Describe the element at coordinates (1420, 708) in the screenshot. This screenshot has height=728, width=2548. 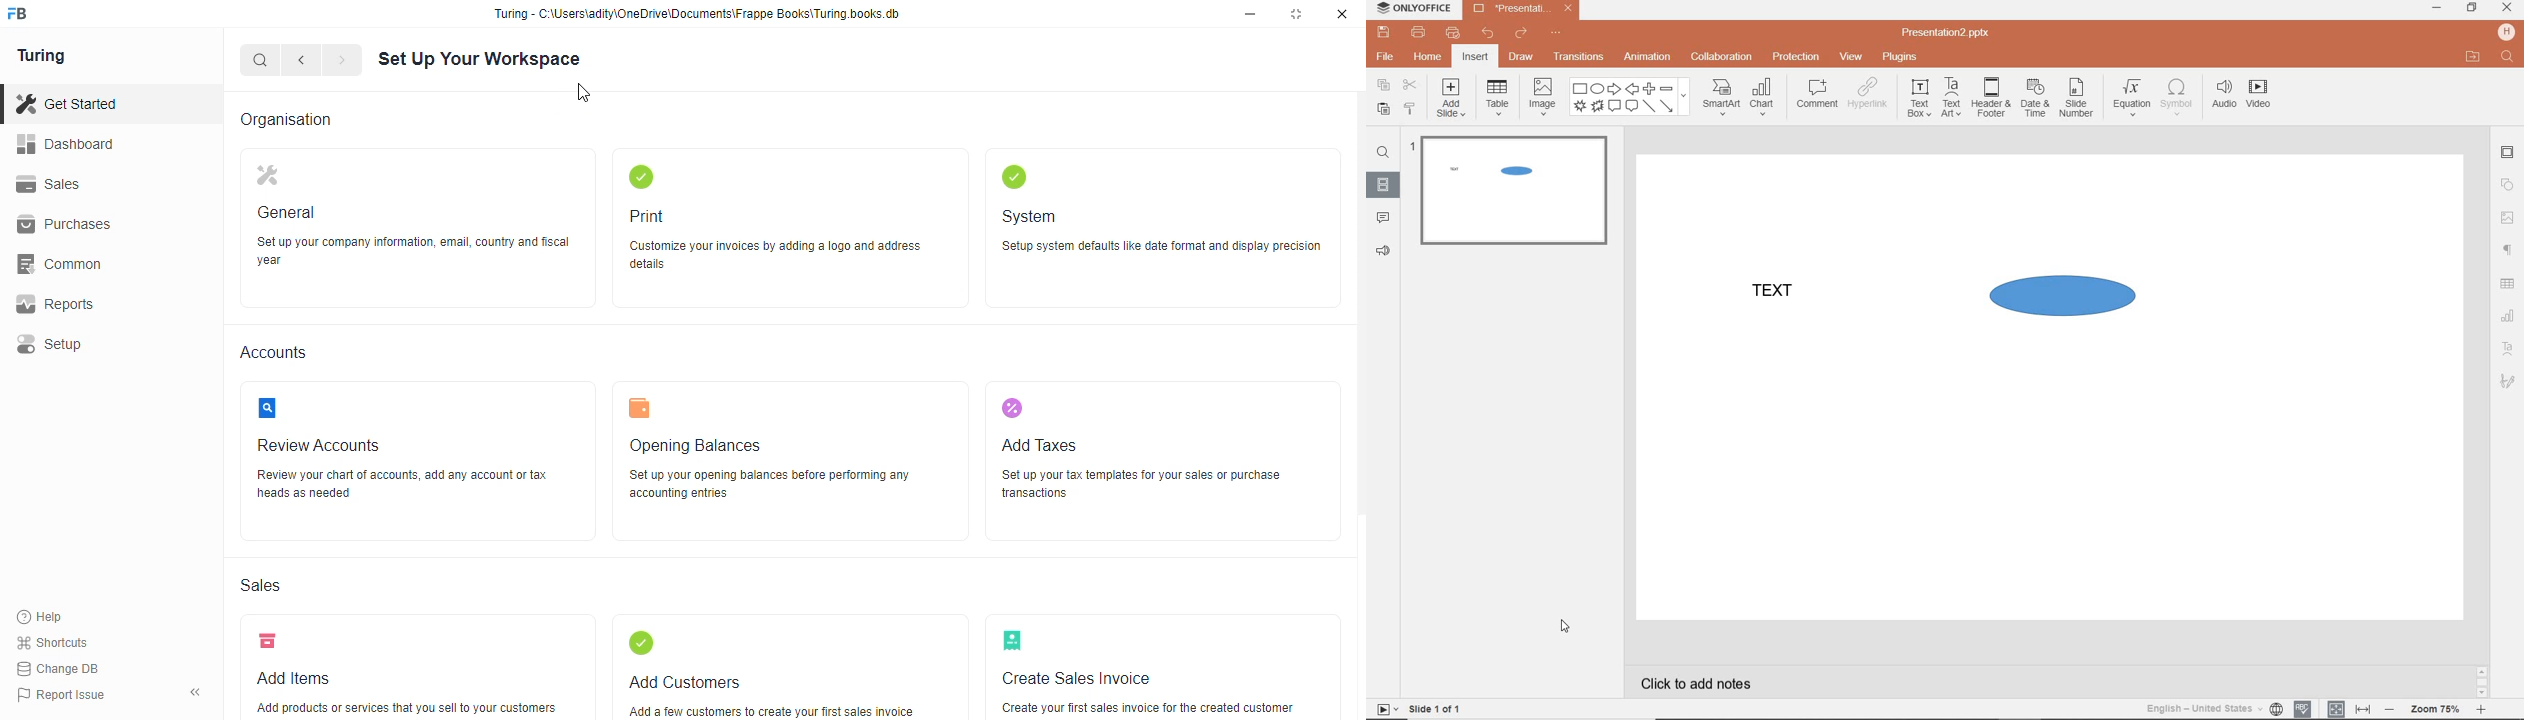
I see `SLIDE 1 OF 1` at that location.